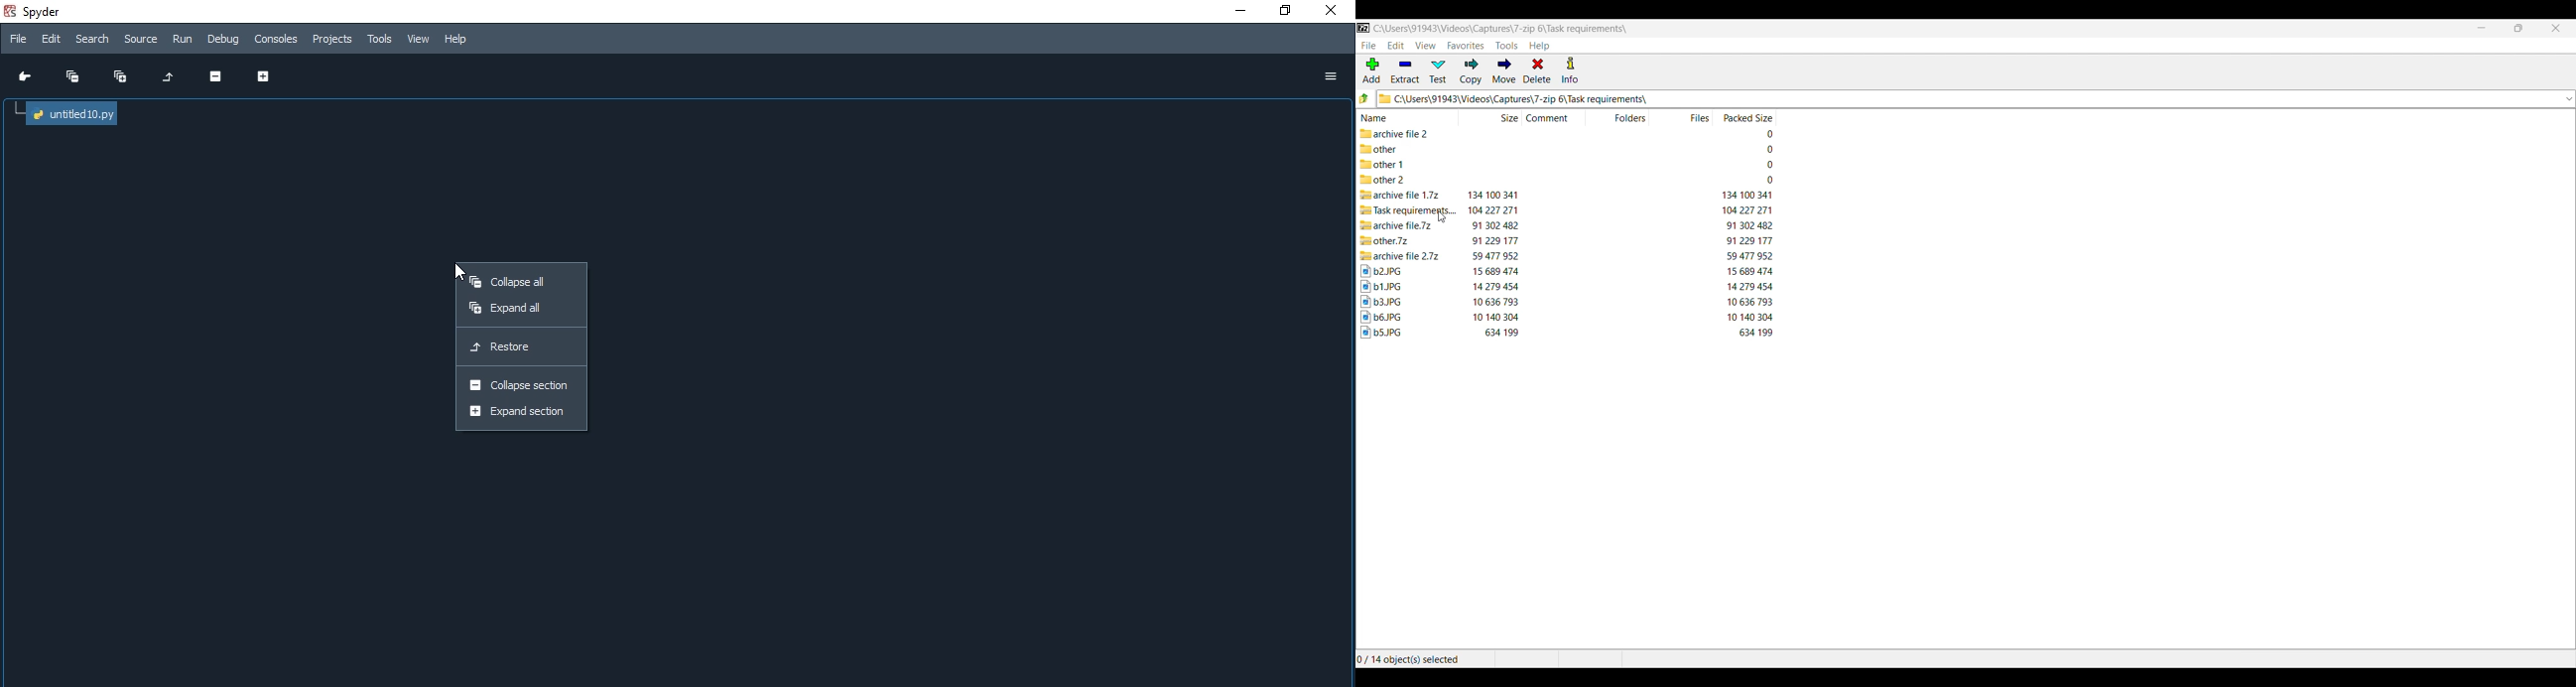 The height and width of the screenshot is (700, 2576). I want to click on Move, so click(1504, 71).